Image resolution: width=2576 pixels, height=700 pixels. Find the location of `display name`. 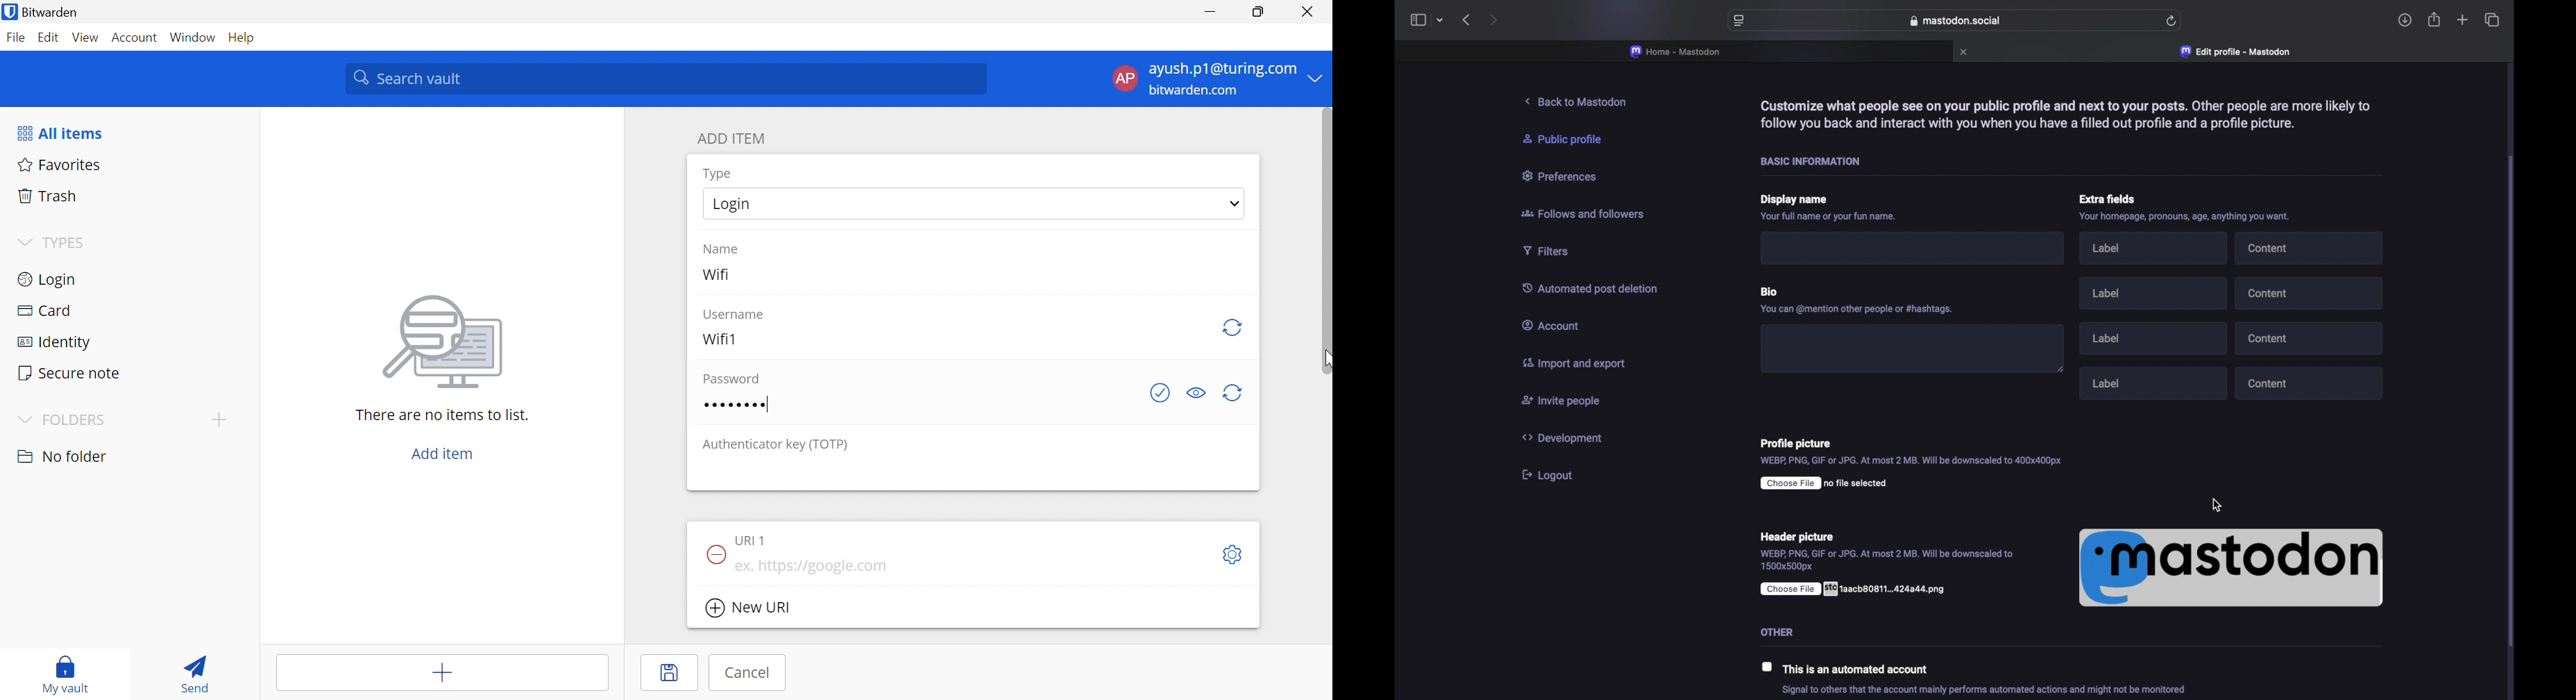

display name is located at coordinates (1796, 201).